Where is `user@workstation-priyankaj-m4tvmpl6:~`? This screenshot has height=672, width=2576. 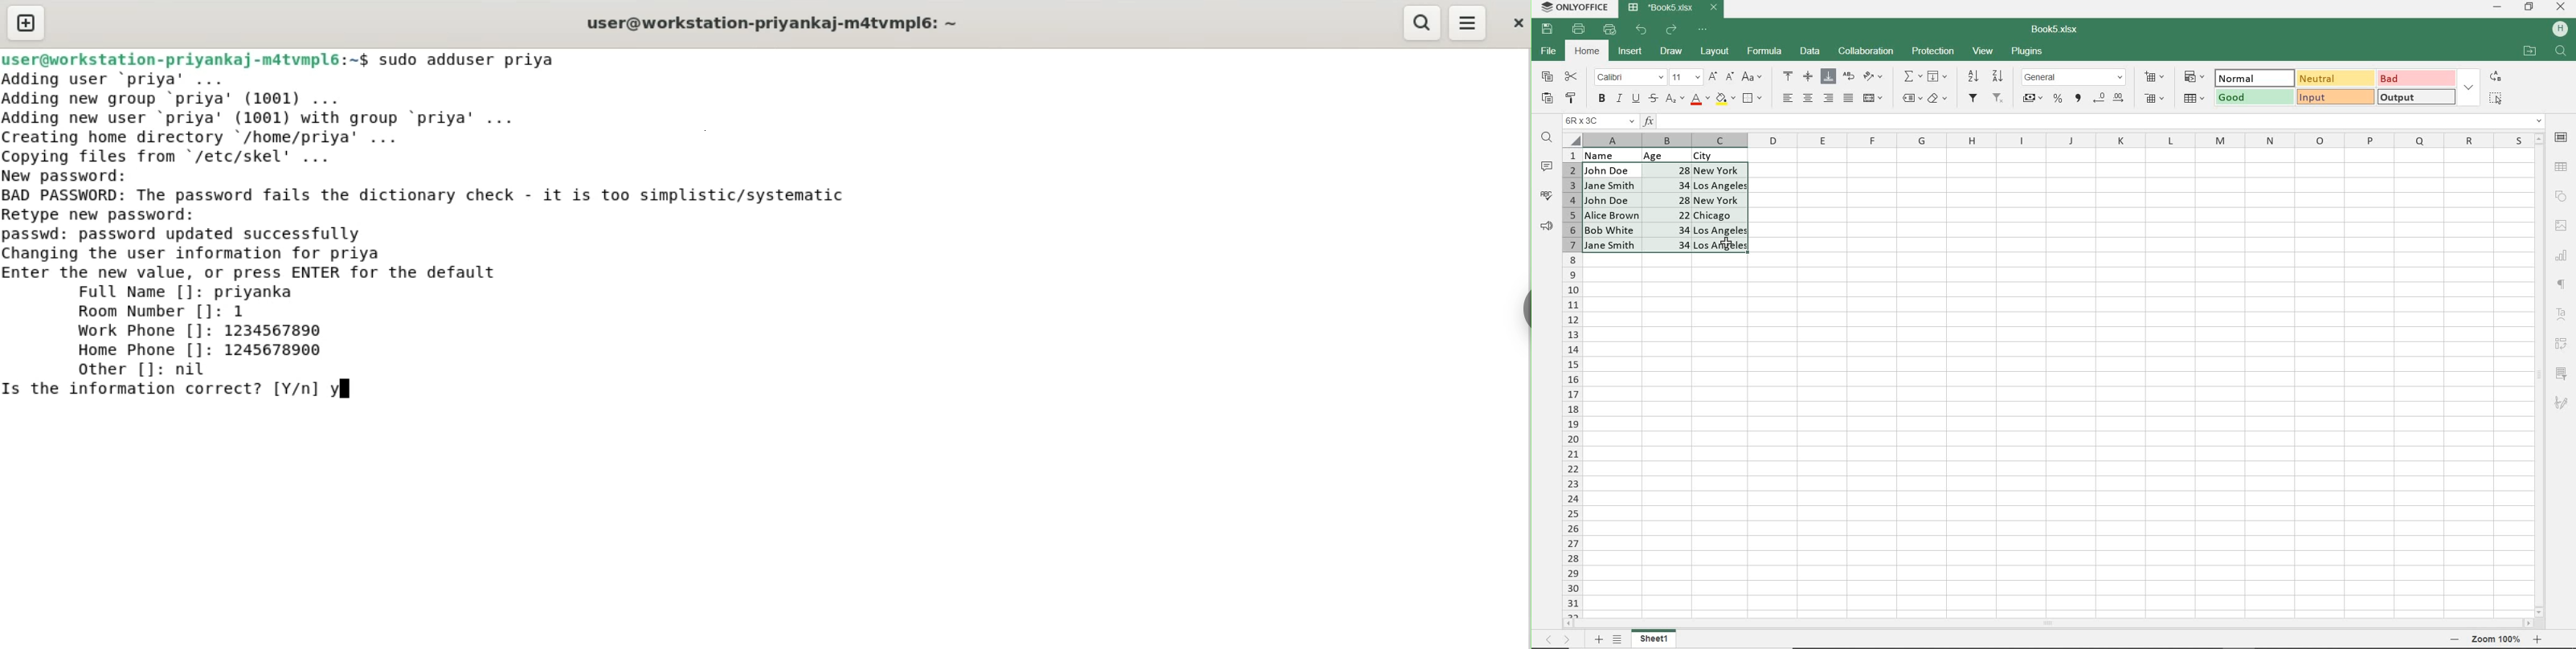 user@workstation-priyankaj-m4tvmpl6:~ is located at coordinates (769, 22).